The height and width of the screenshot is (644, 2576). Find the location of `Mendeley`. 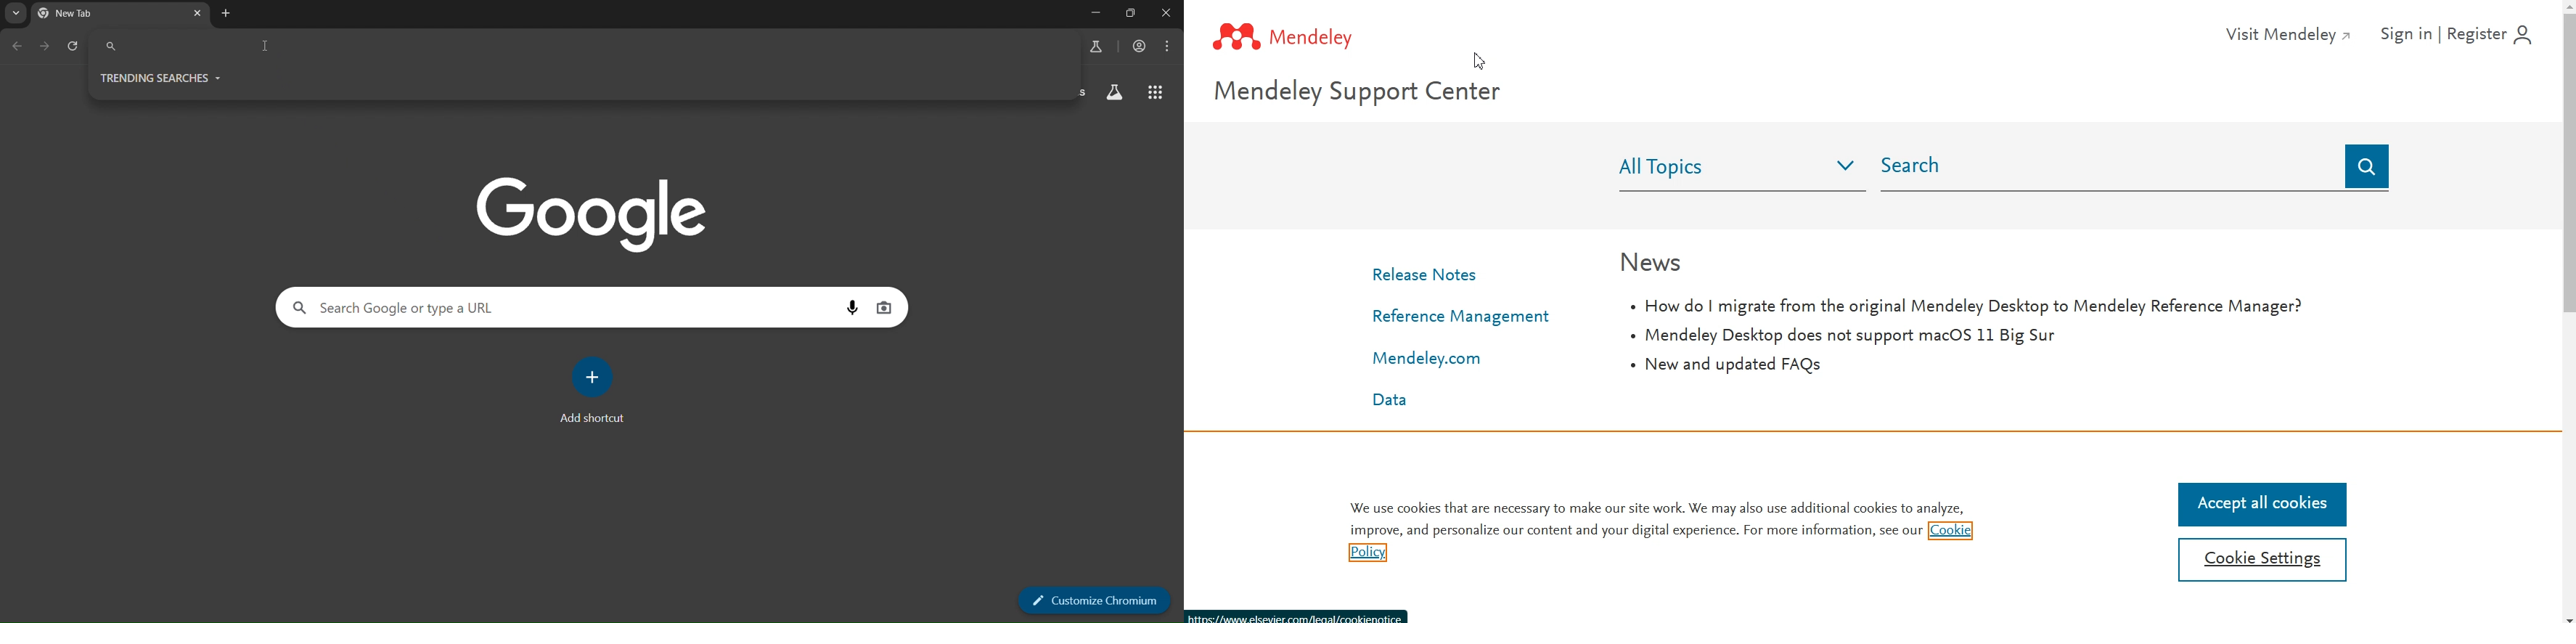

Mendeley is located at coordinates (1296, 34).